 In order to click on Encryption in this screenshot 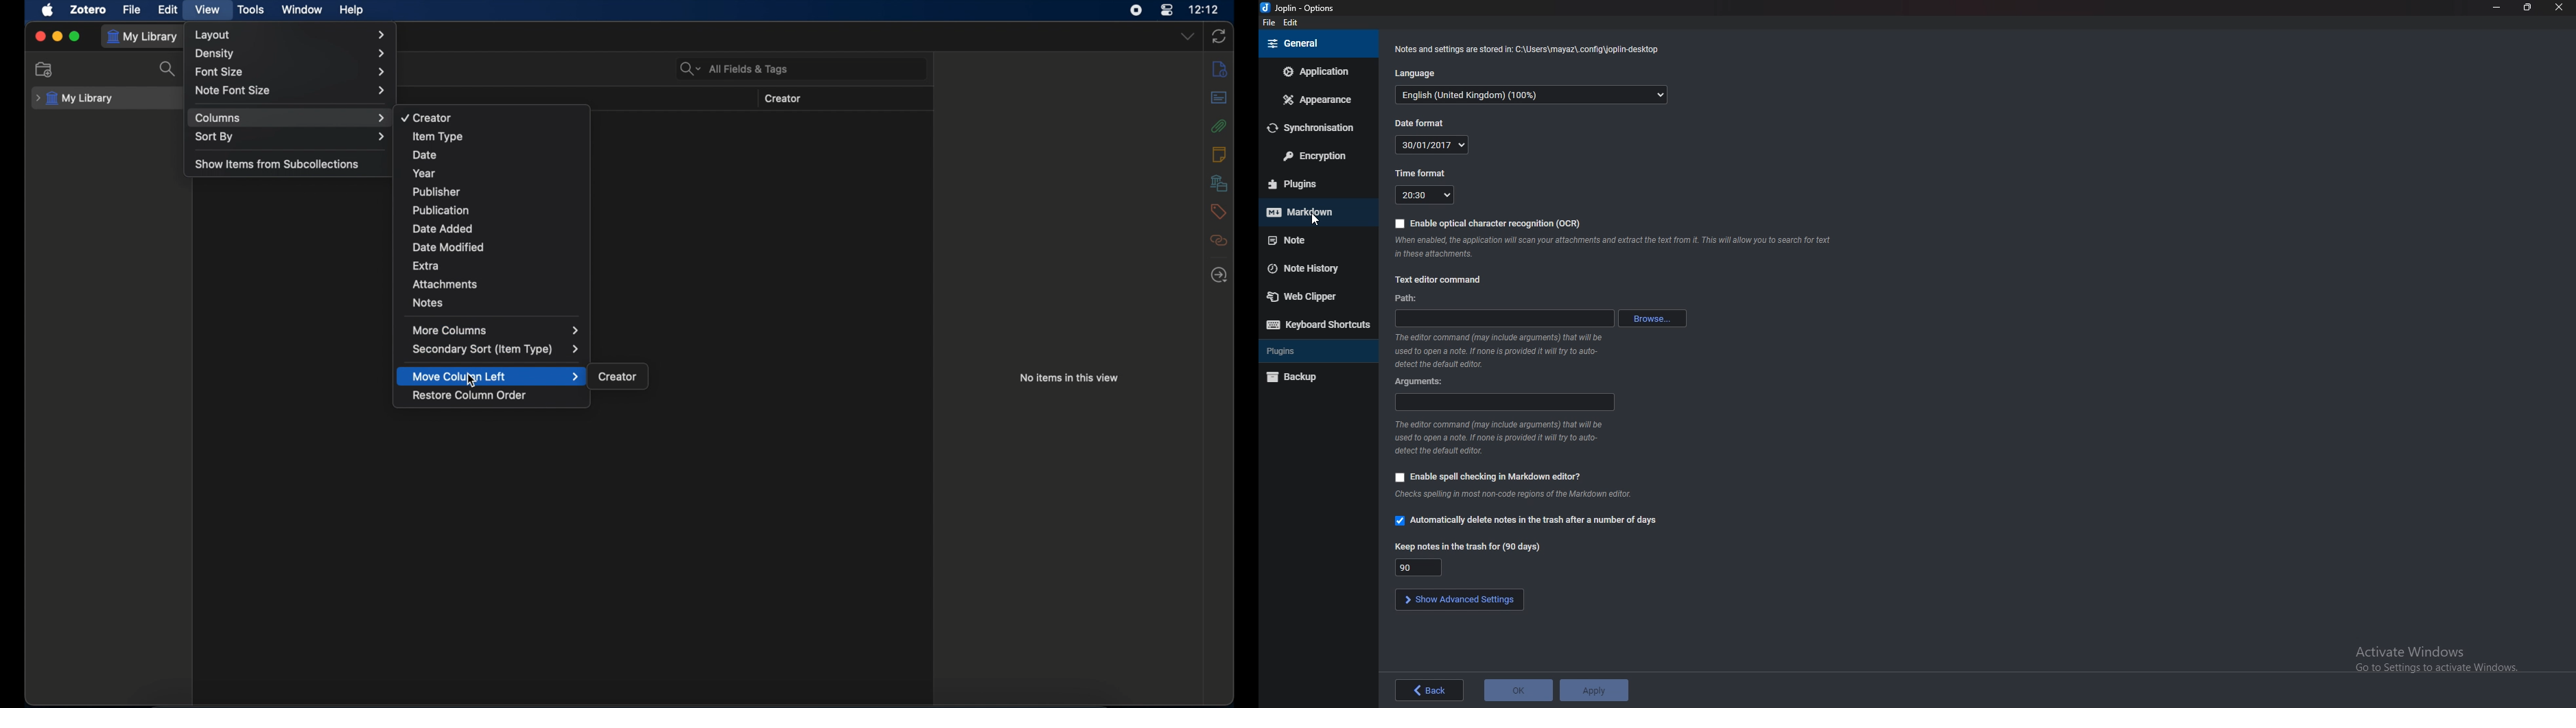, I will do `click(1319, 156)`.